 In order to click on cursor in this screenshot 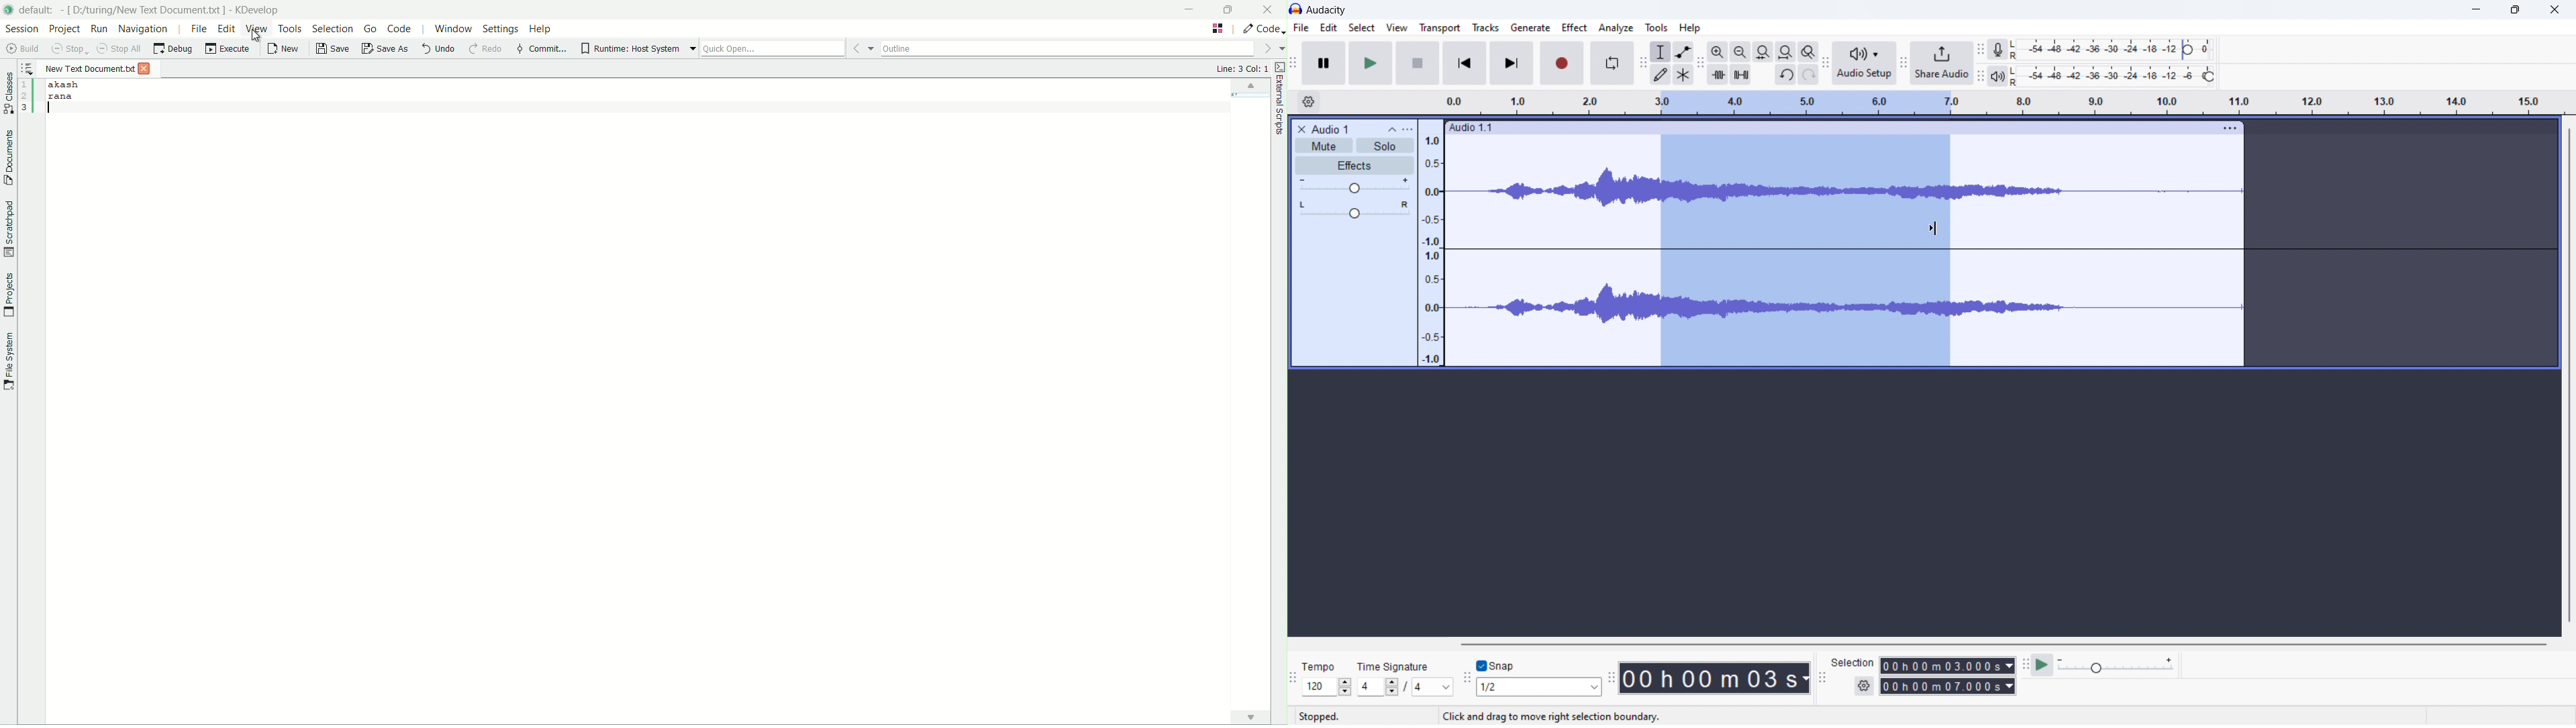, I will do `click(1936, 229)`.